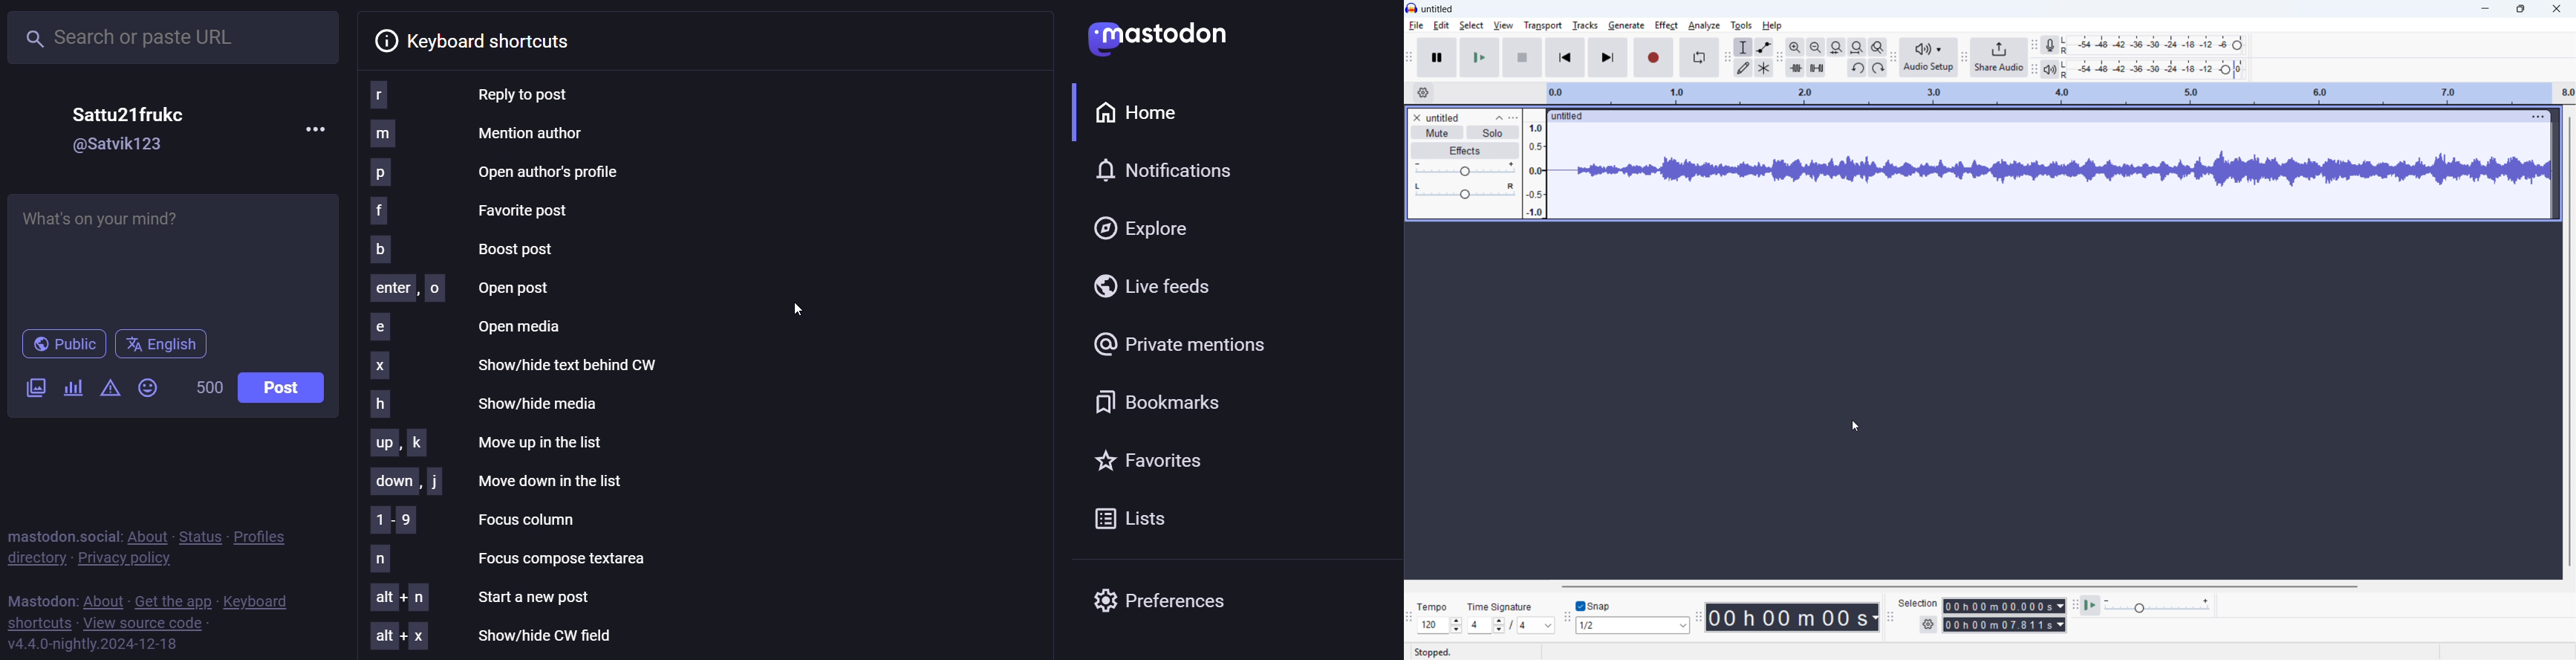  Describe the element at coordinates (1423, 93) in the screenshot. I see `timeline settings` at that location.